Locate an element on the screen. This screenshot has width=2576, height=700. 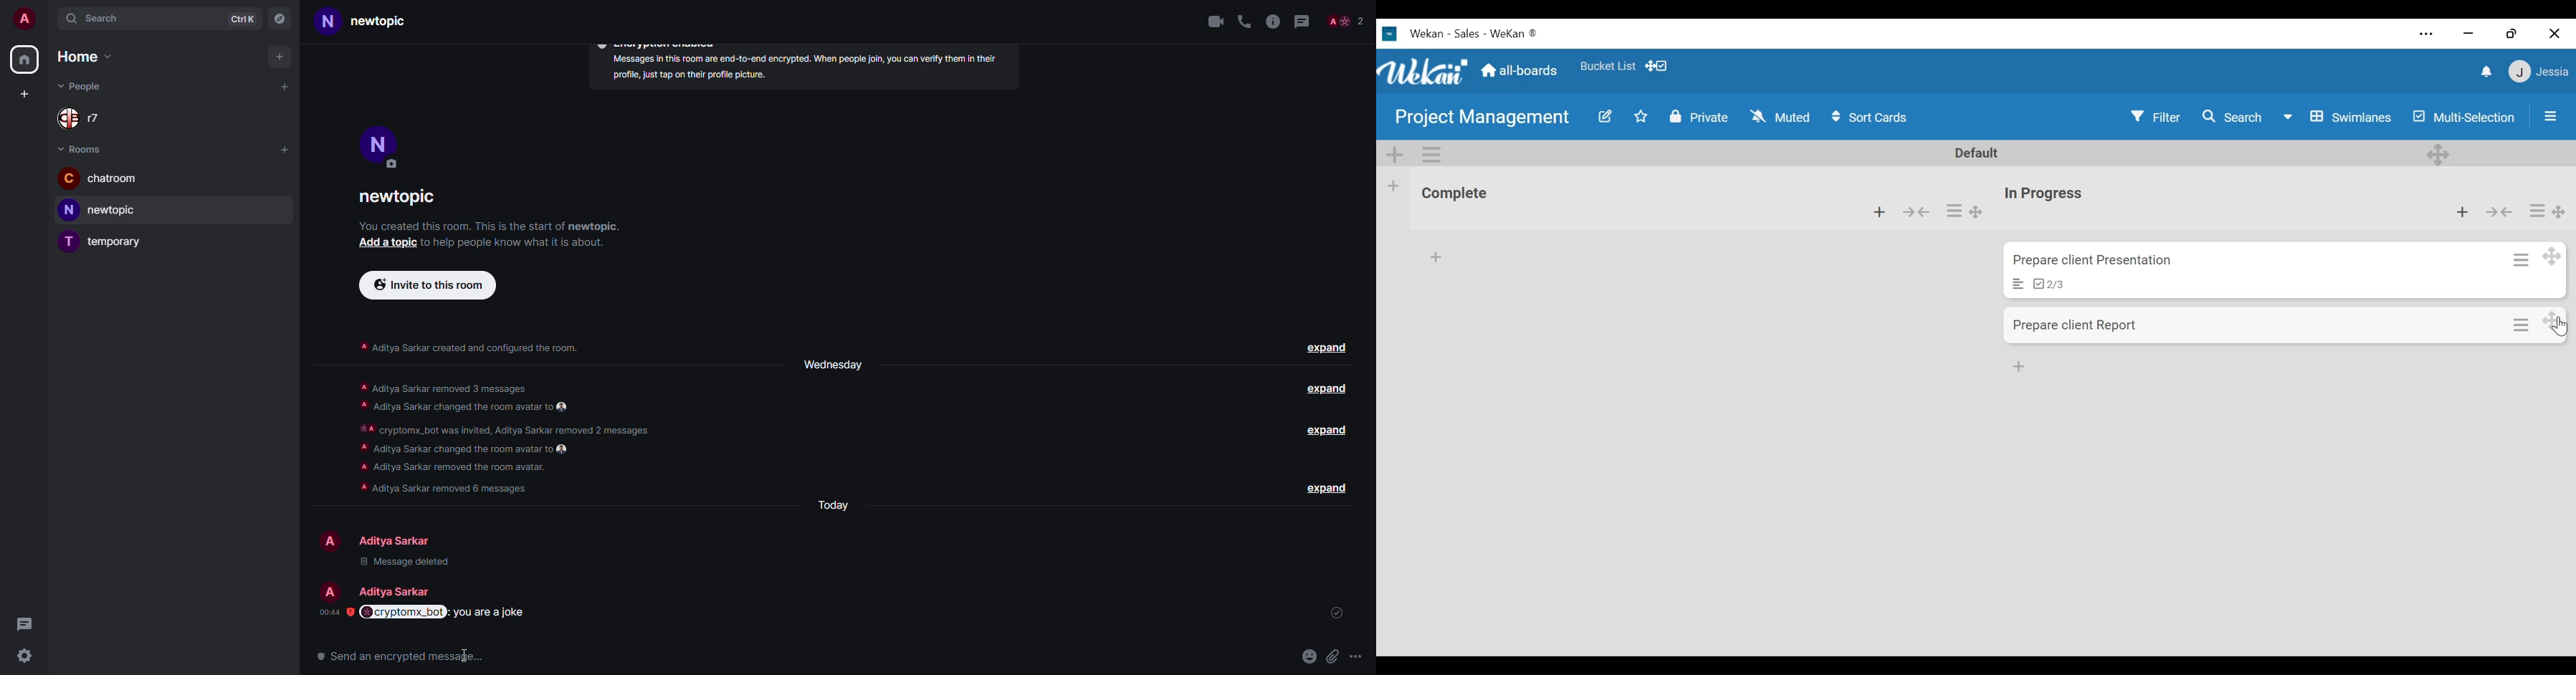
video is located at coordinates (1210, 21).